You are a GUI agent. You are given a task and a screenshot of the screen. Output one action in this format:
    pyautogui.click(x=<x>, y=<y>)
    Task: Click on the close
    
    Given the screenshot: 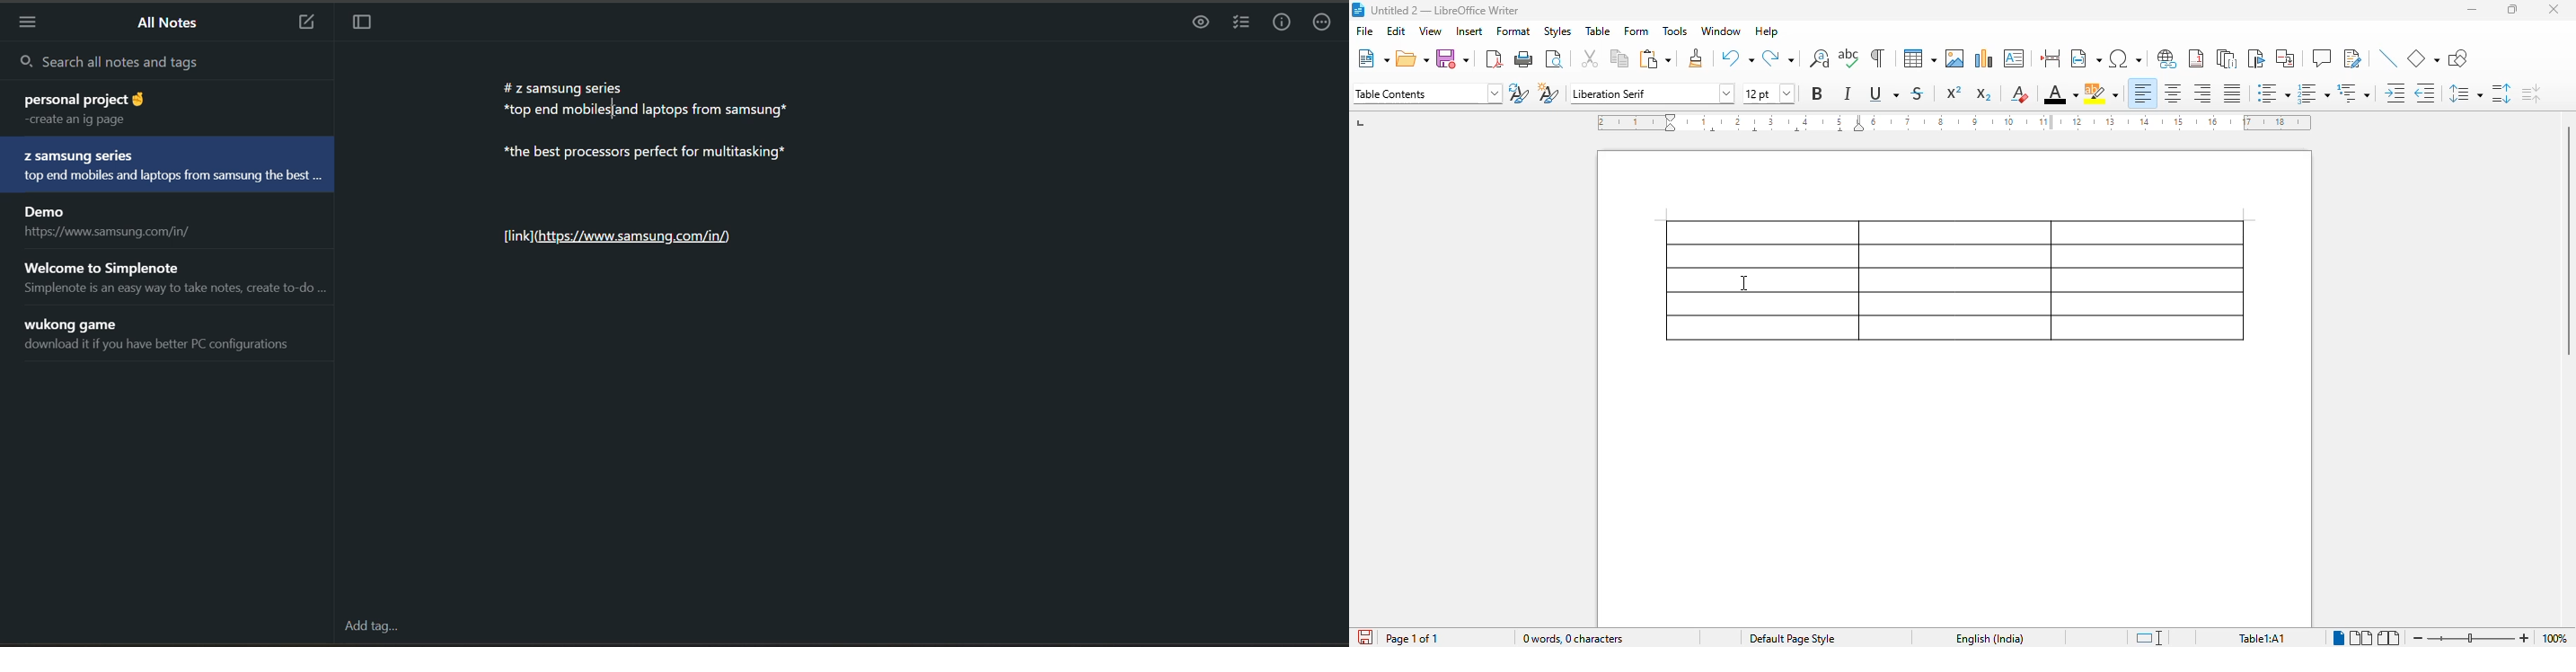 What is the action you would take?
    pyautogui.click(x=2555, y=9)
    